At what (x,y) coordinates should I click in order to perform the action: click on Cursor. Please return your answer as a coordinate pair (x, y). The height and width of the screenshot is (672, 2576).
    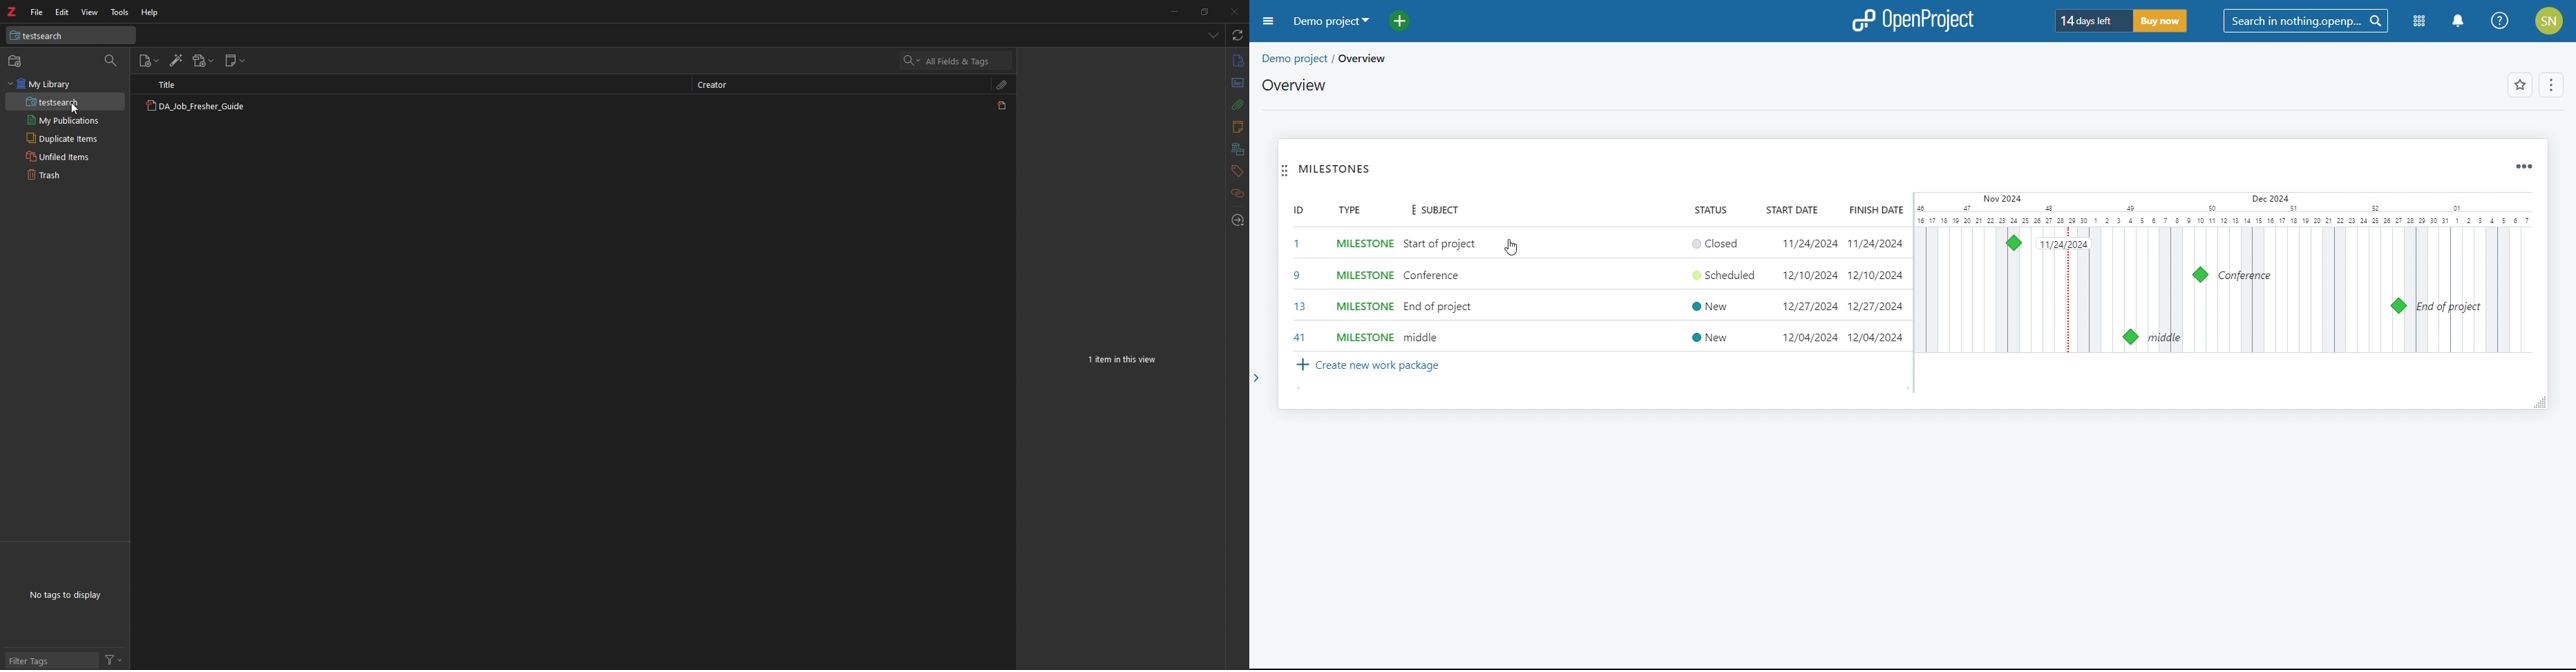
    Looking at the image, I should click on (75, 107).